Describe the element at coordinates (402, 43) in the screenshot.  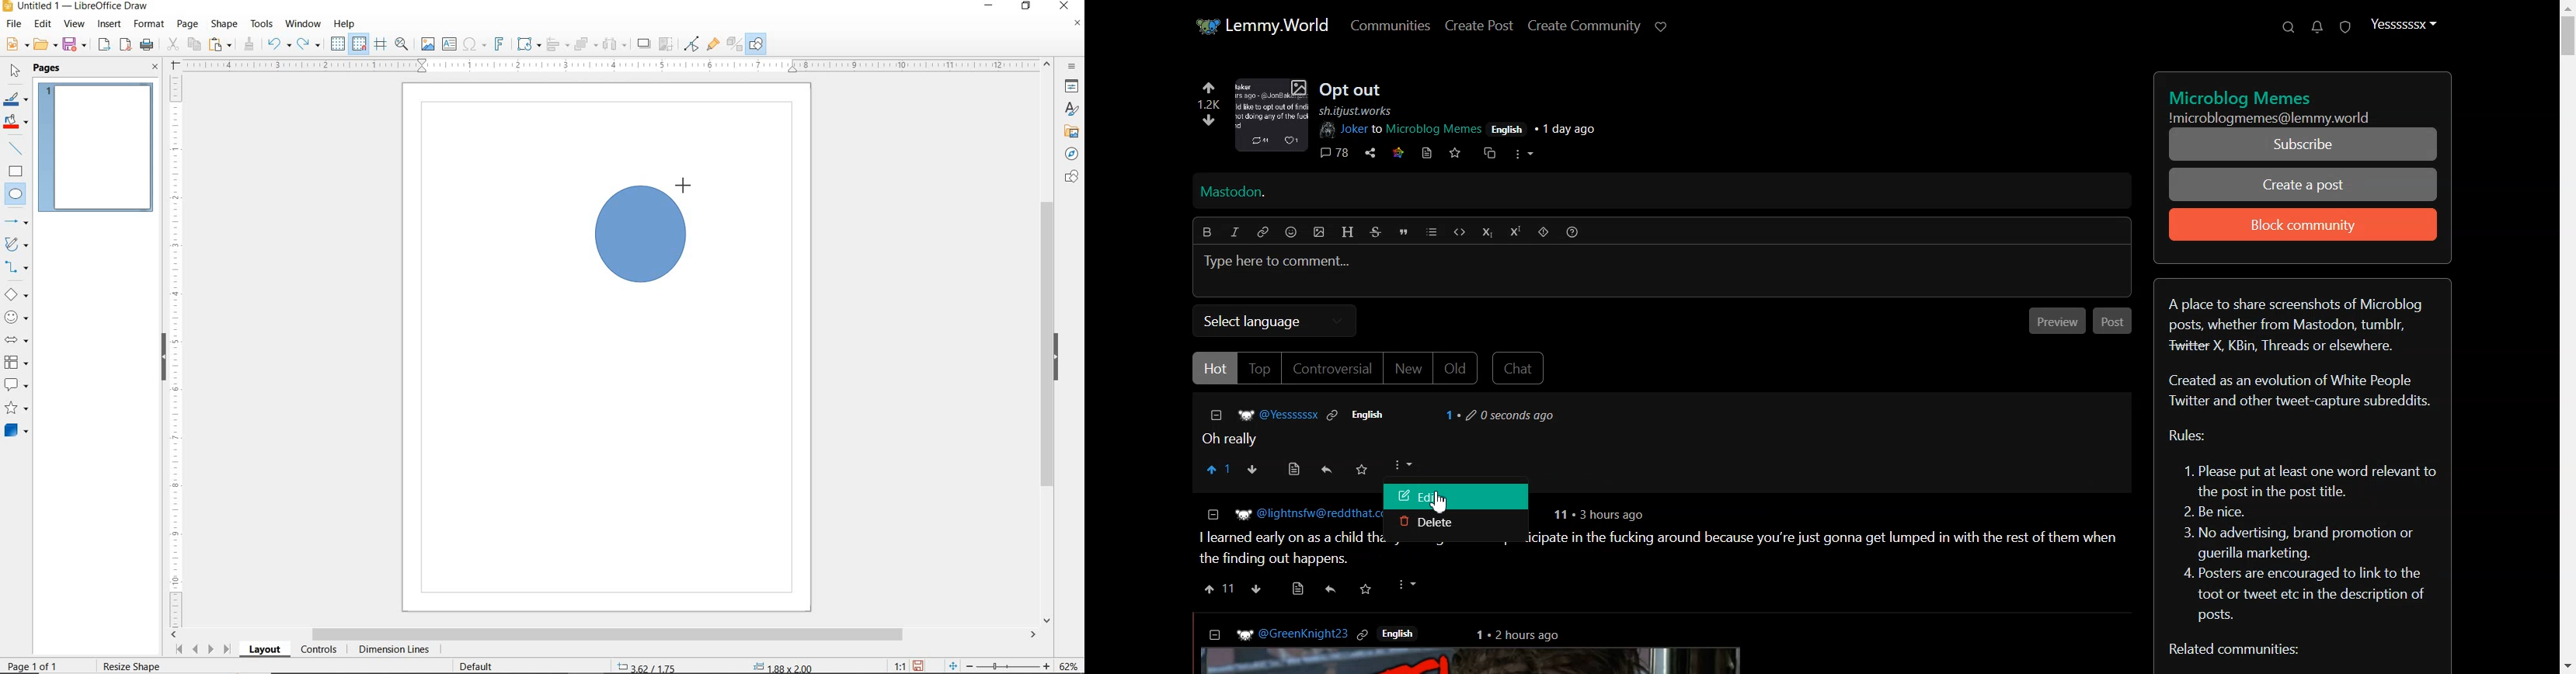
I see `ZOOM & PAN` at that location.